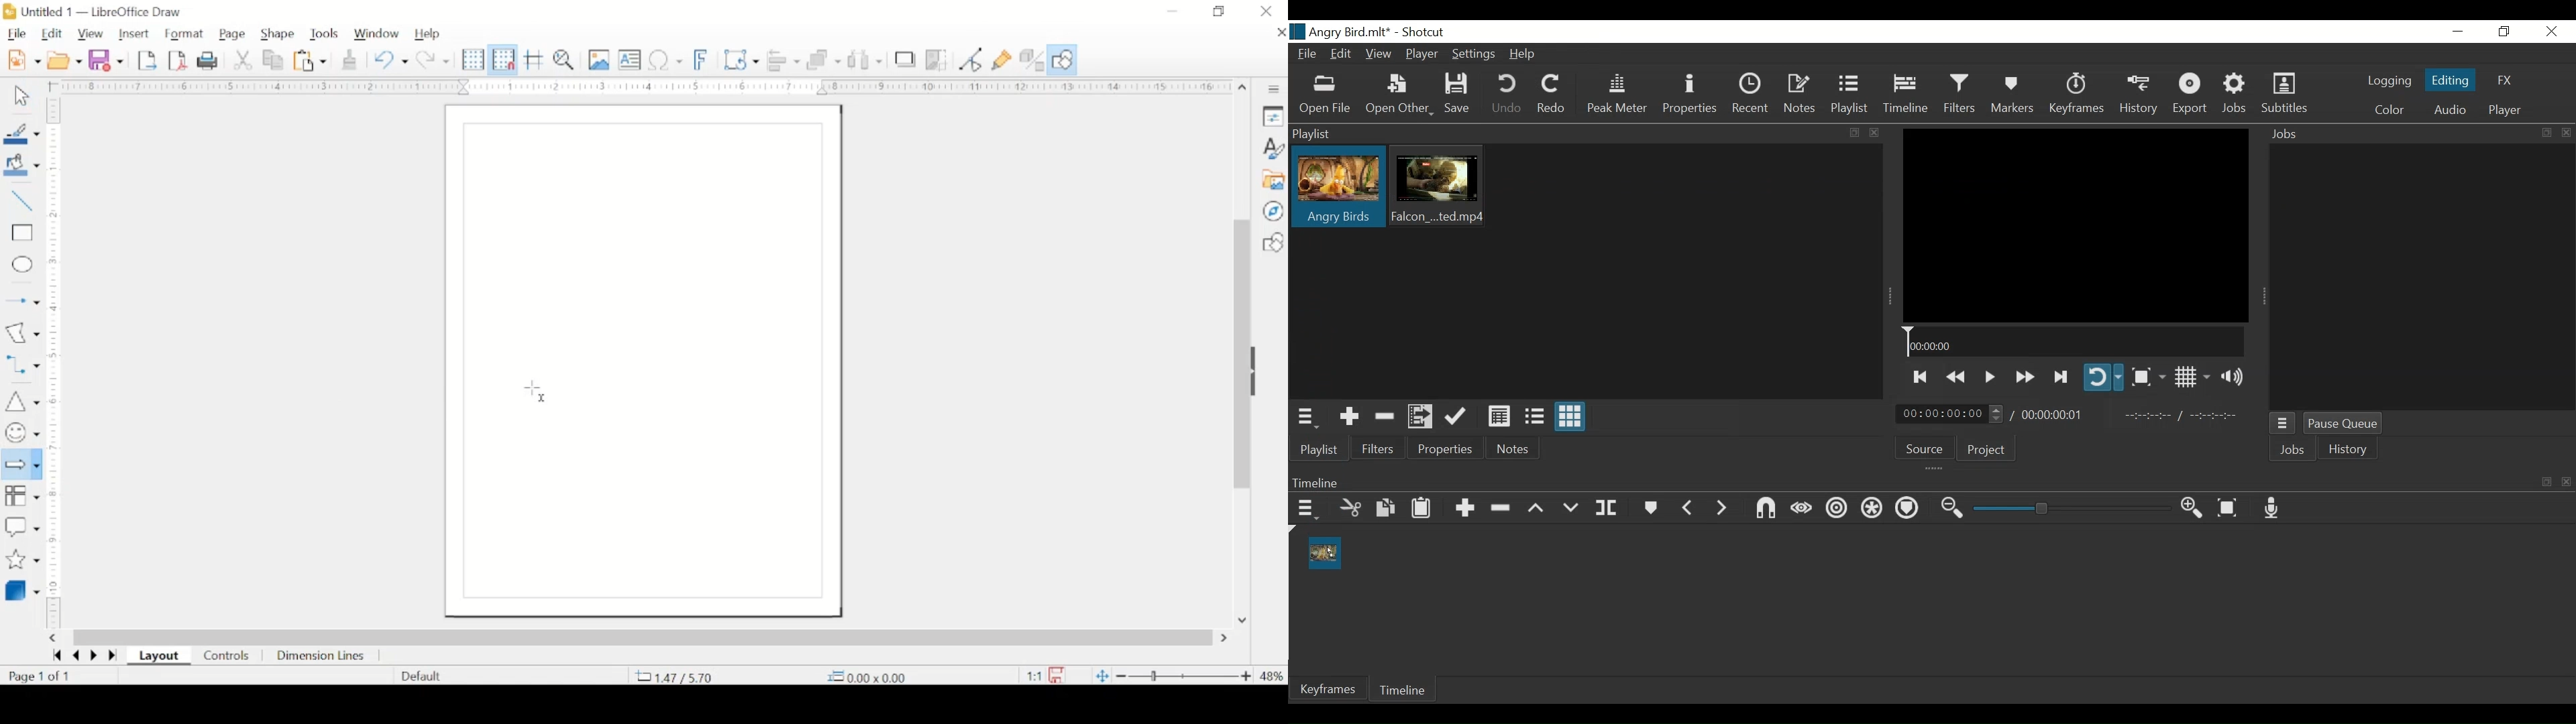 This screenshot has width=2576, height=728. I want to click on navigator, so click(1273, 210).